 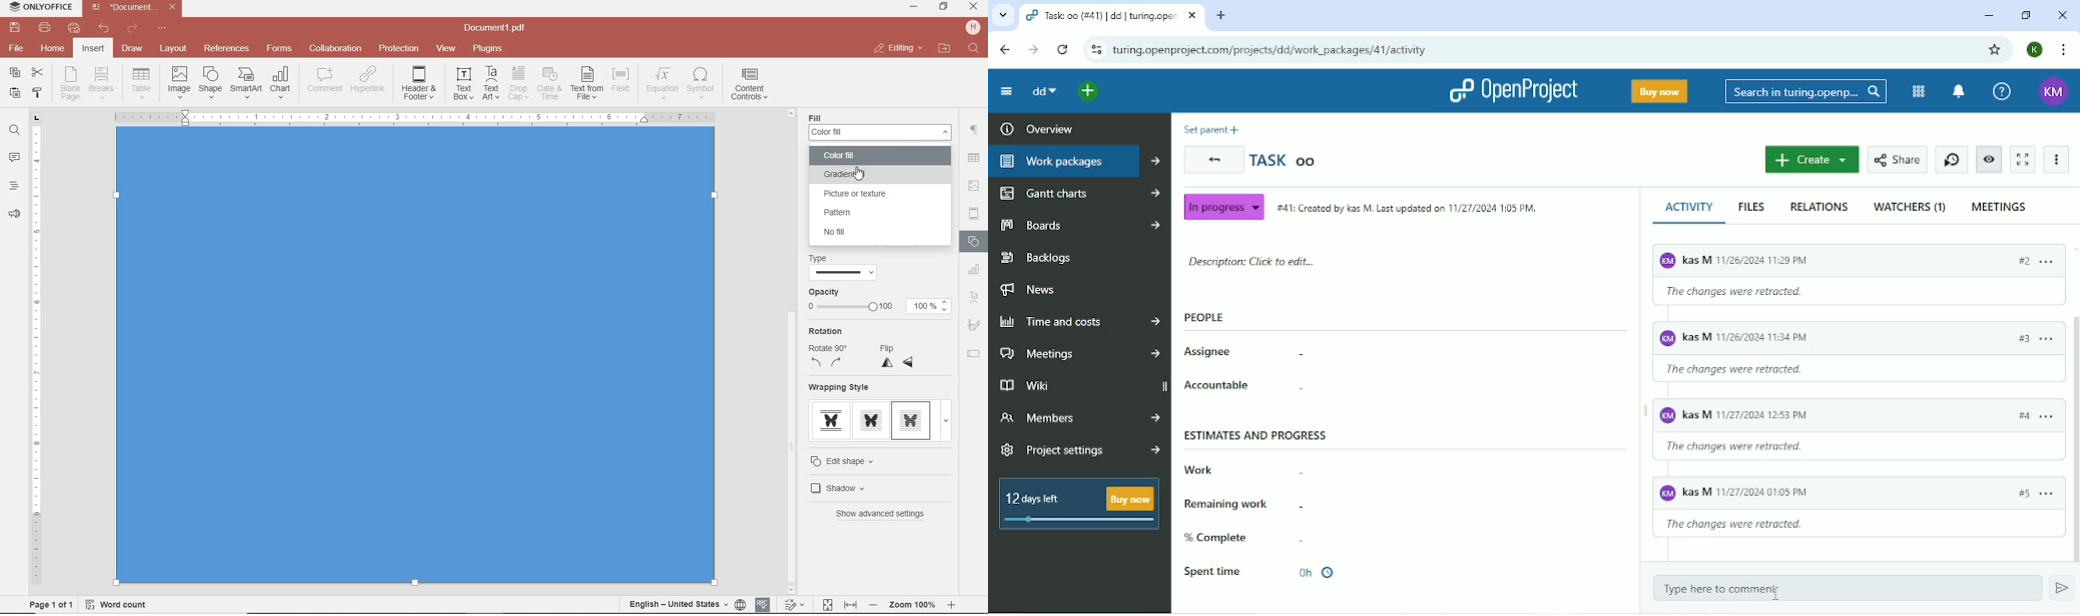 I want to click on TEXT ART, so click(x=975, y=299).